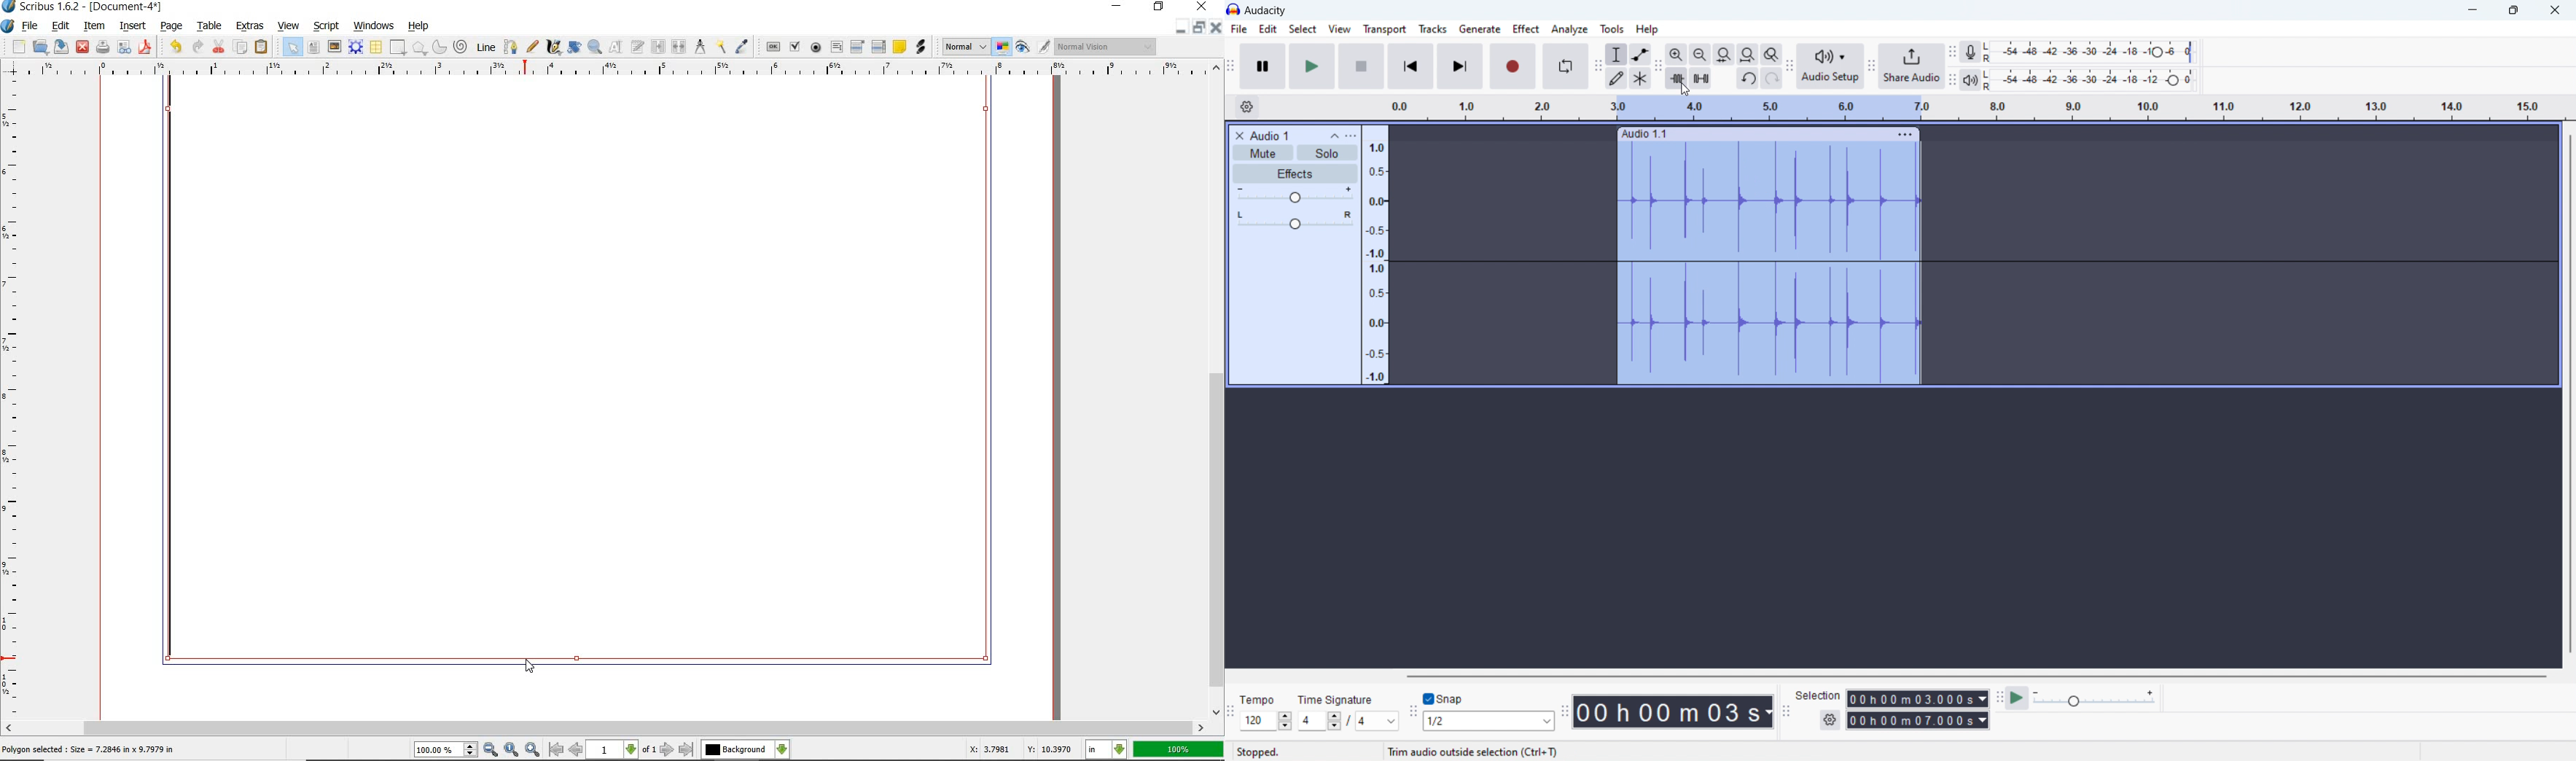  What do you see at coordinates (795, 46) in the screenshot?
I see `pdf check box` at bounding box center [795, 46].